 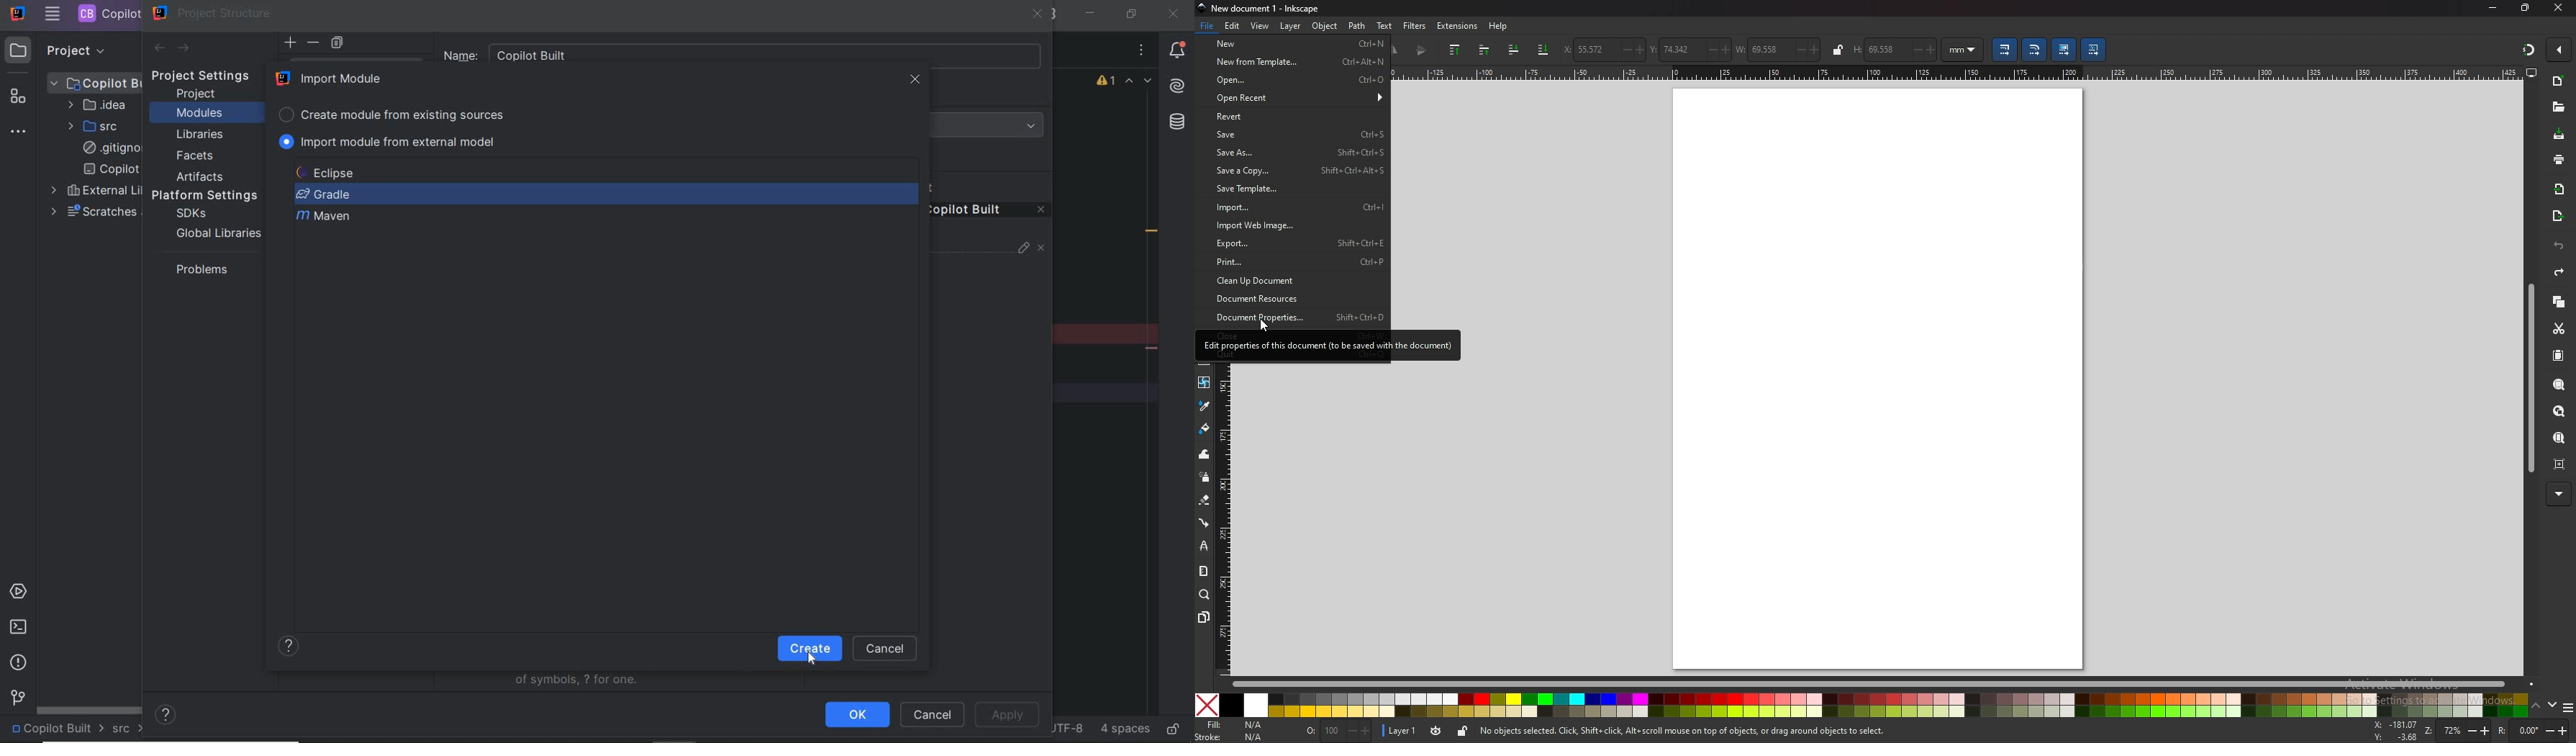 I want to click on lock, so click(x=1838, y=50).